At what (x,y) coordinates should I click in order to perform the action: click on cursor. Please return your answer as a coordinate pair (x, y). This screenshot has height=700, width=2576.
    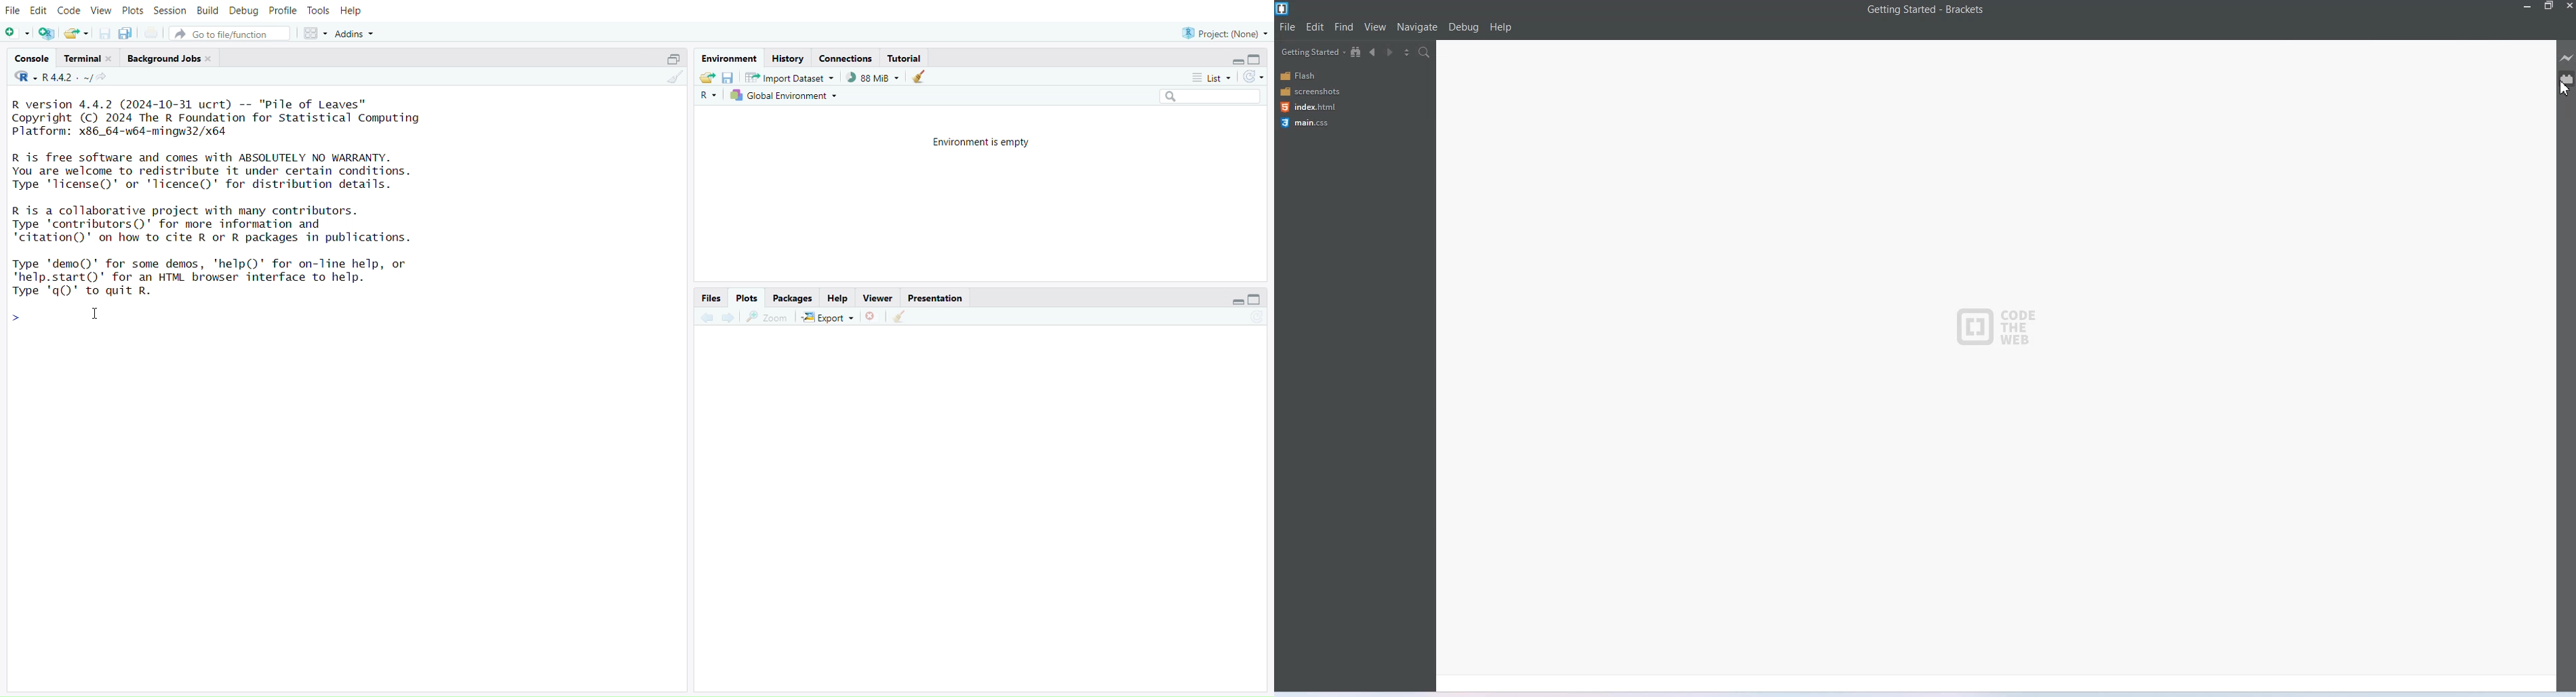
    Looking at the image, I should click on (2565, 87).